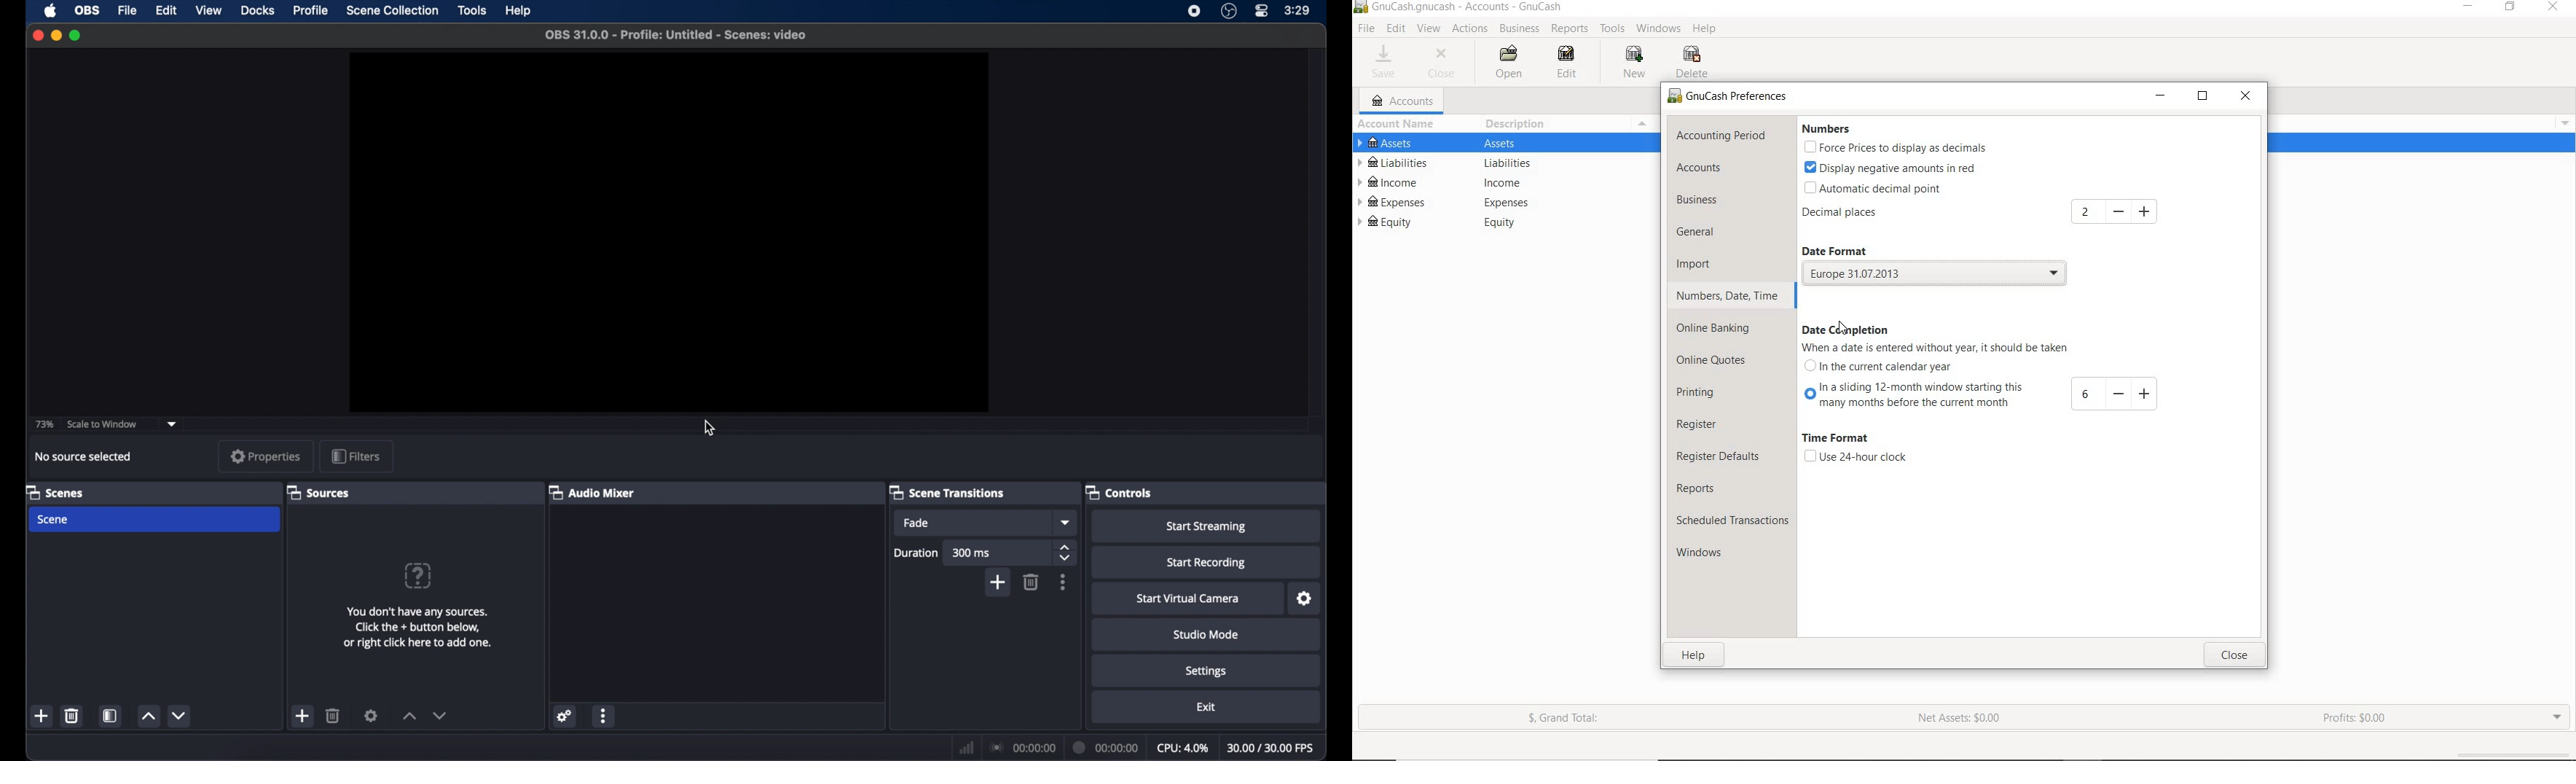 This screenshot has width=2576, height=784. What do you see at coordinates (1705, 29) in the screenshot?
I see `HELP` at bounding box center [1705, 29].